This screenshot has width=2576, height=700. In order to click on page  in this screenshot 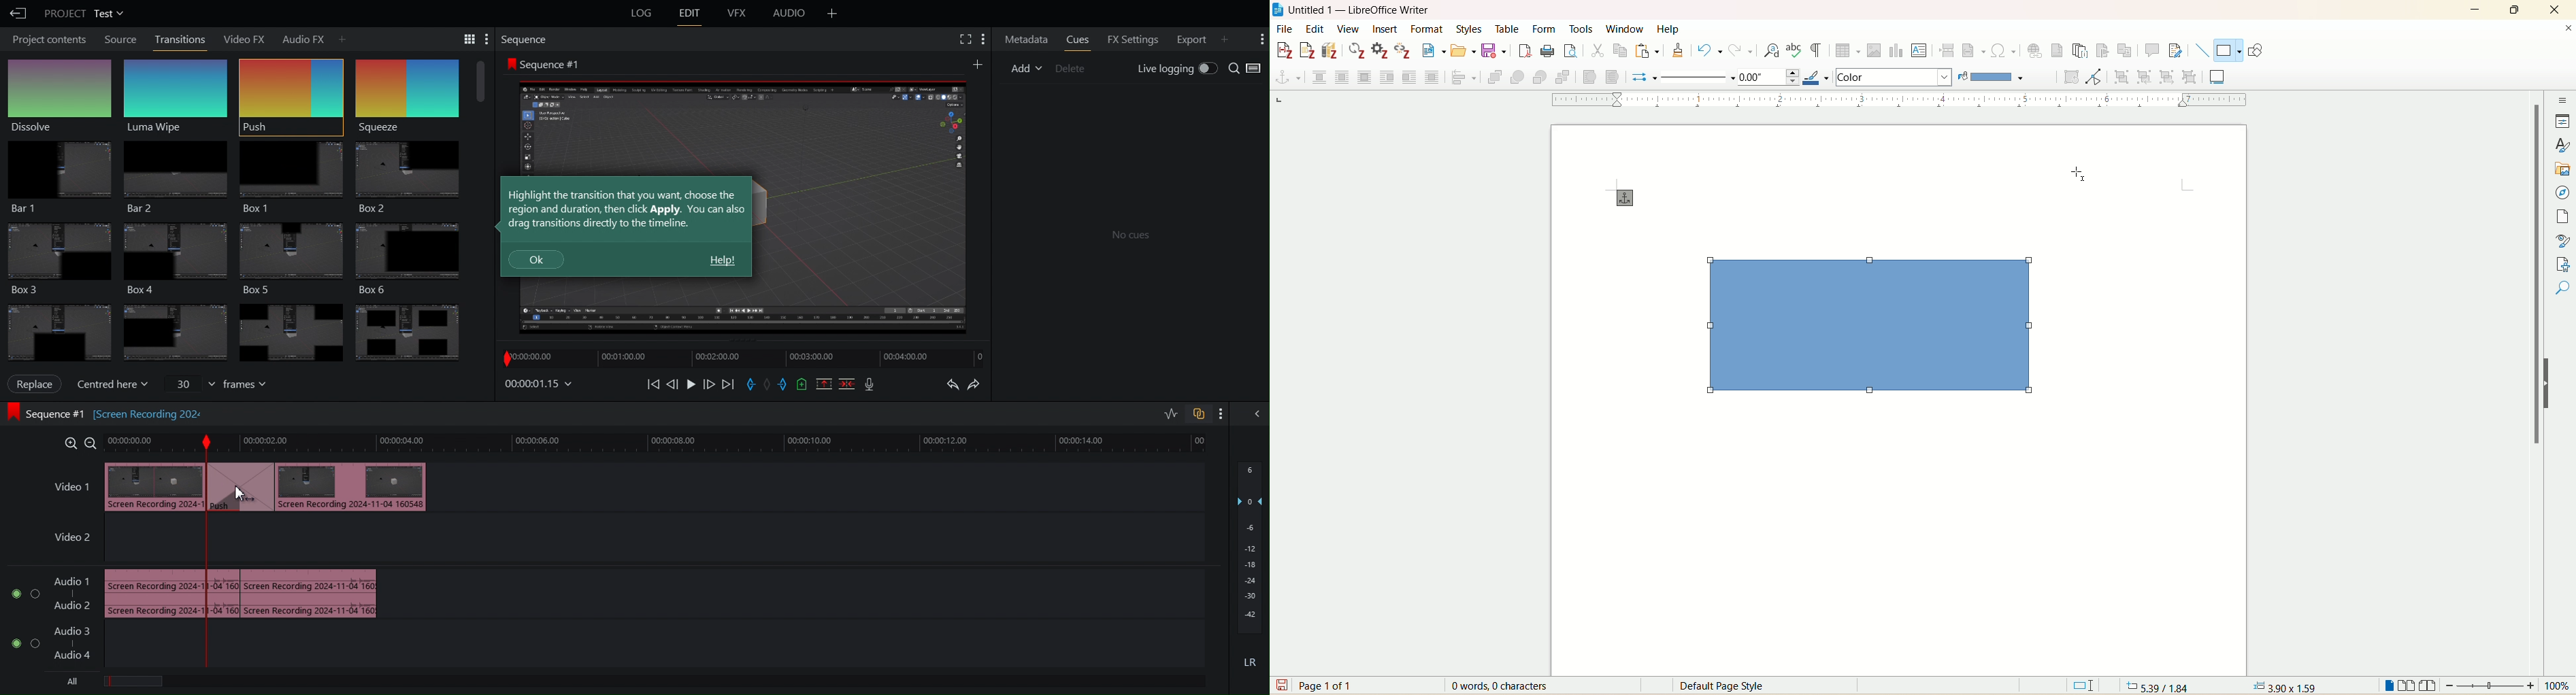, I will do `click(2565, 217)`.